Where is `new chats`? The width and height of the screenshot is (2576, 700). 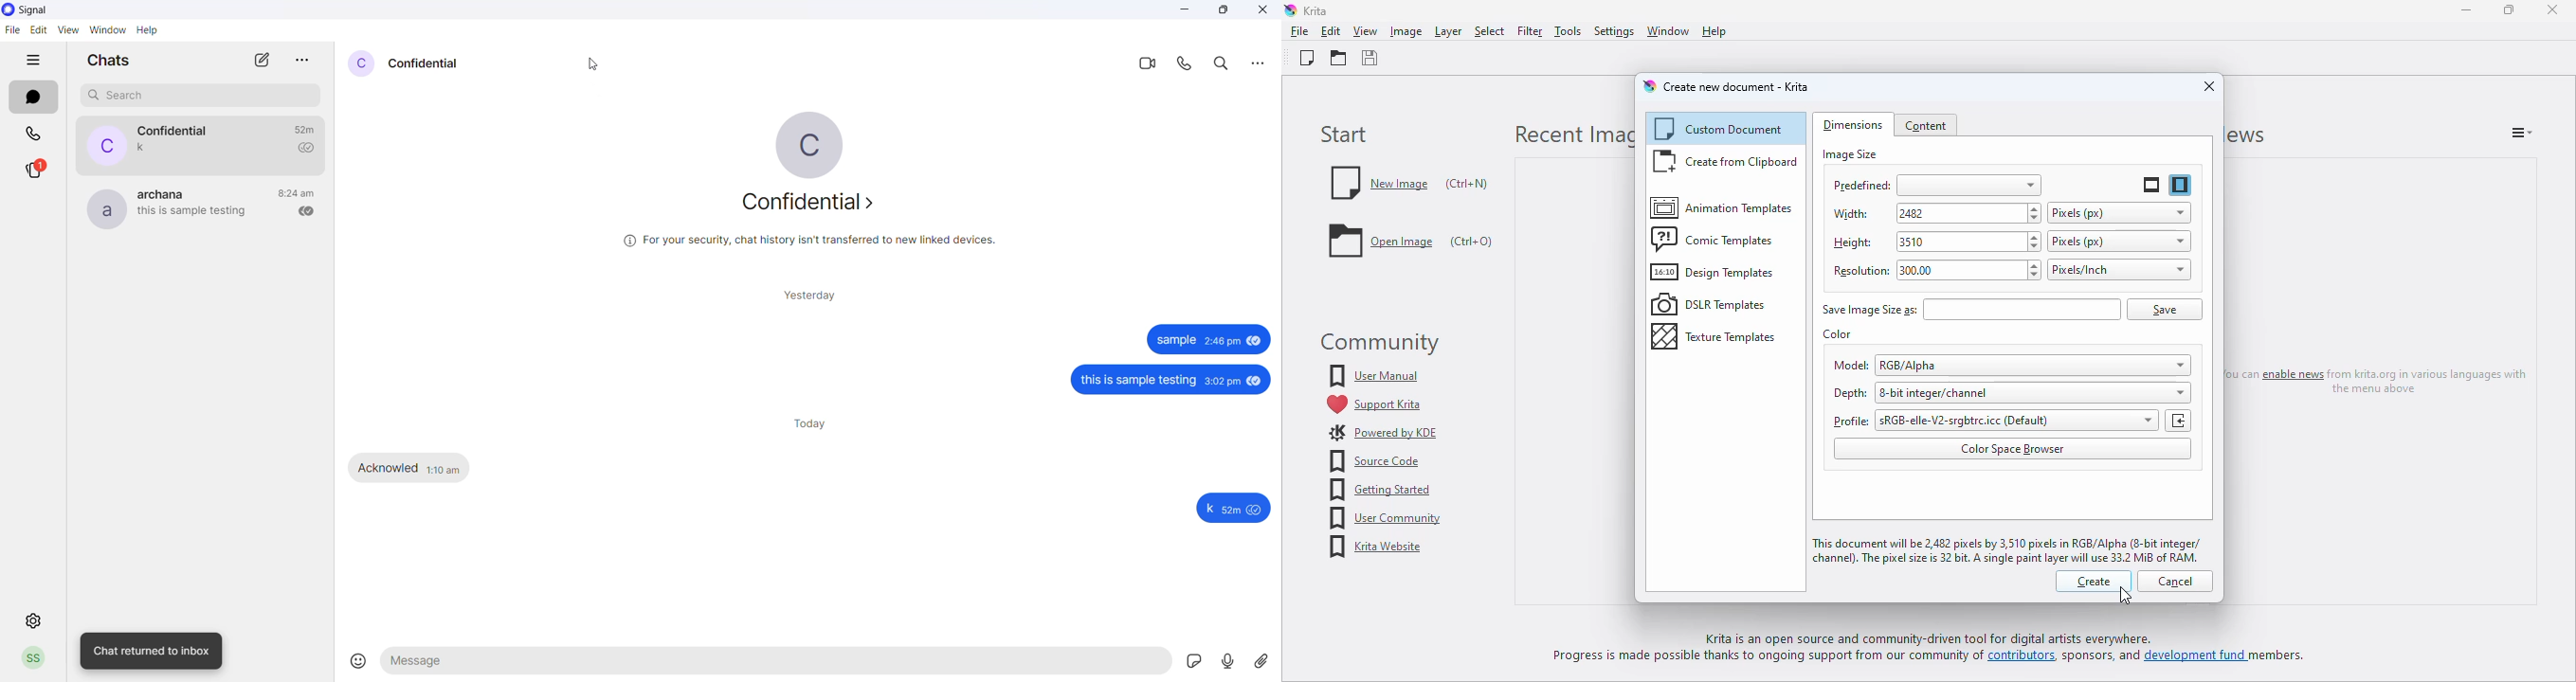 new chats is located at coordinates (266, 60).